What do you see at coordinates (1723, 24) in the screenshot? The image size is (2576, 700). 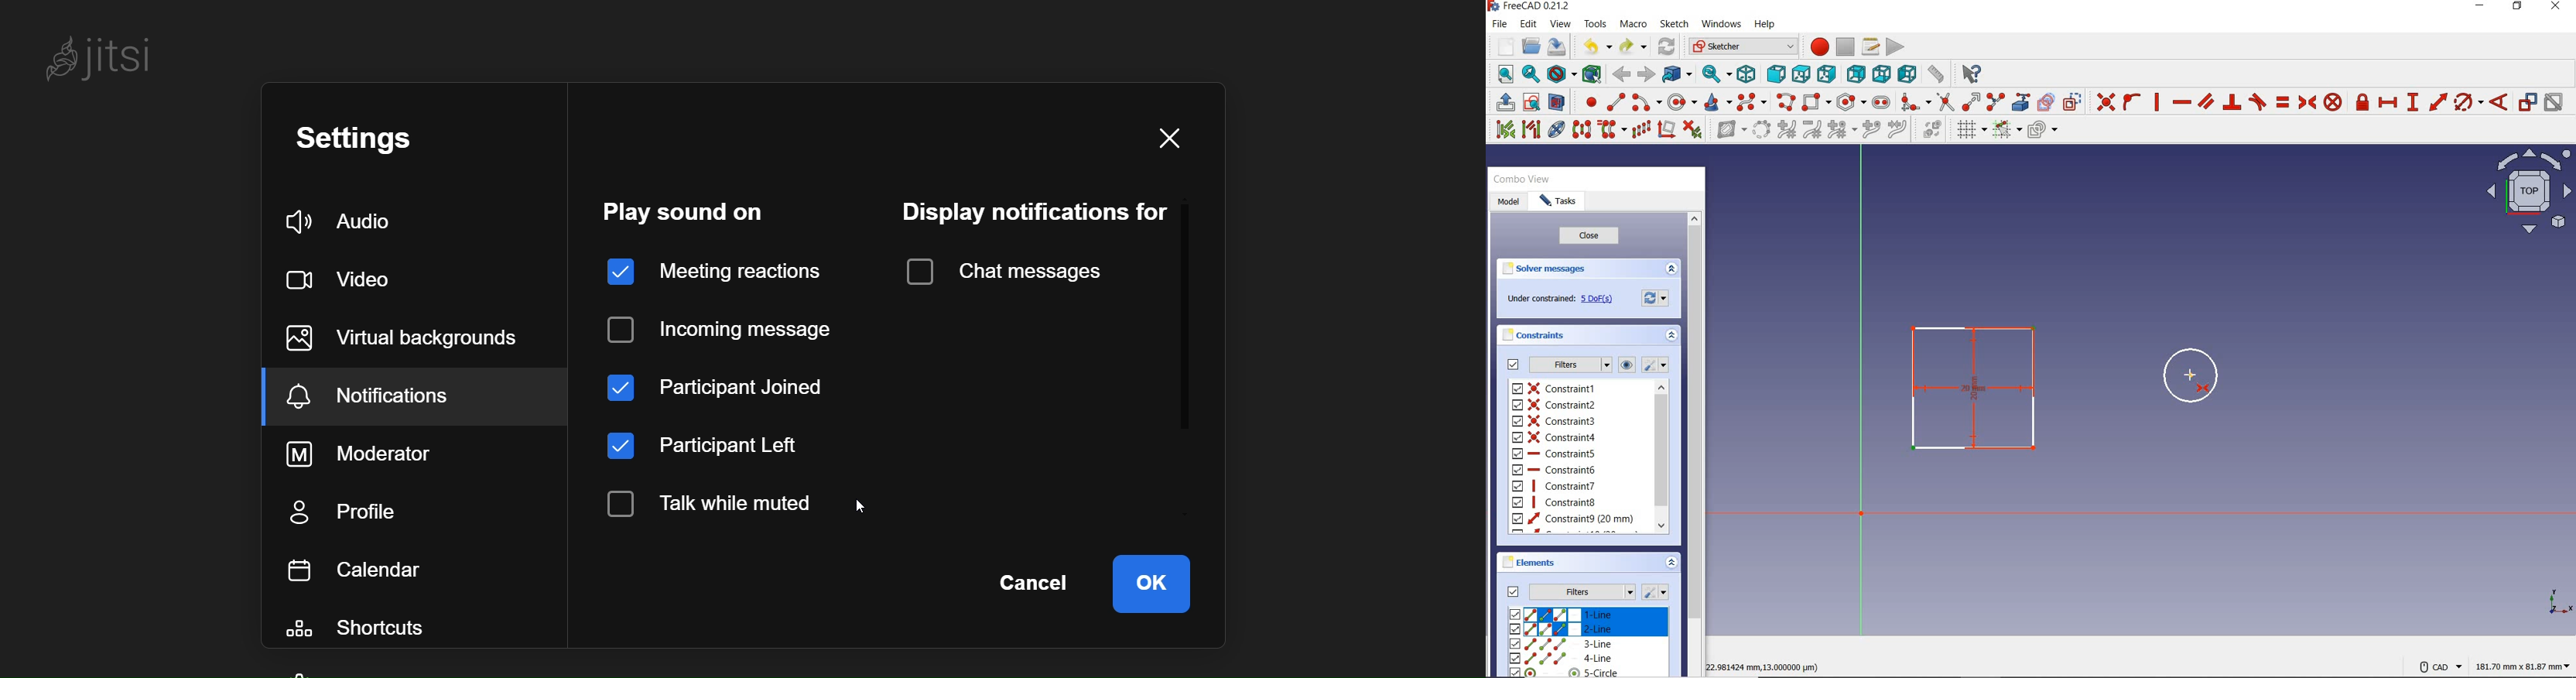 I see `windows` at bounding box center [1723, 24].